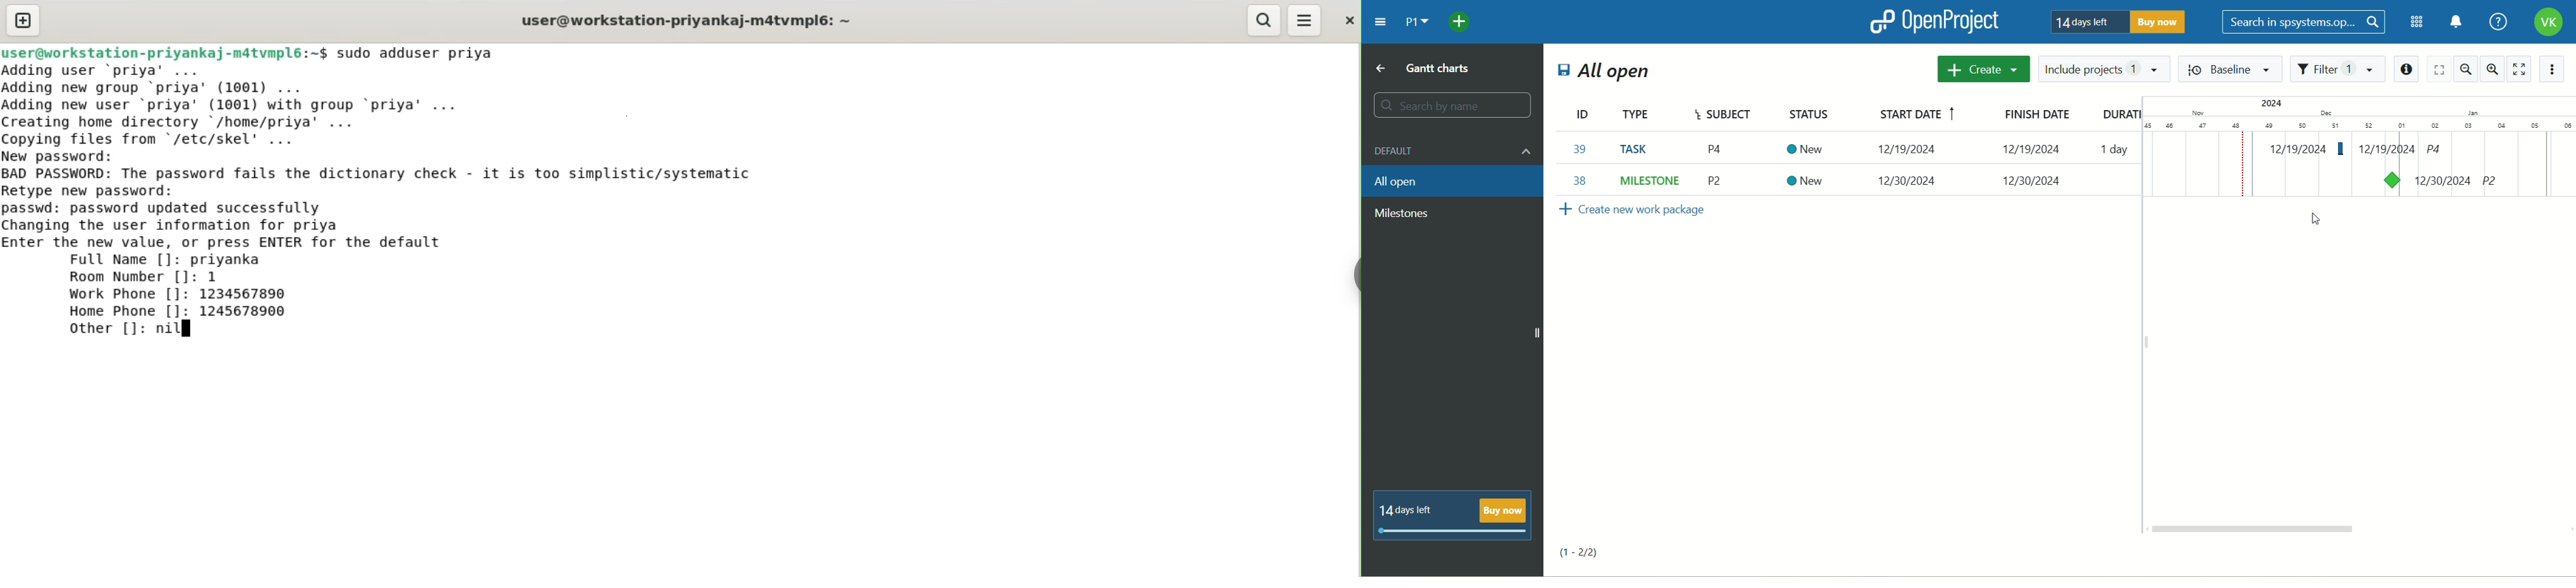  I want to click on duration, so click(2118, 116).